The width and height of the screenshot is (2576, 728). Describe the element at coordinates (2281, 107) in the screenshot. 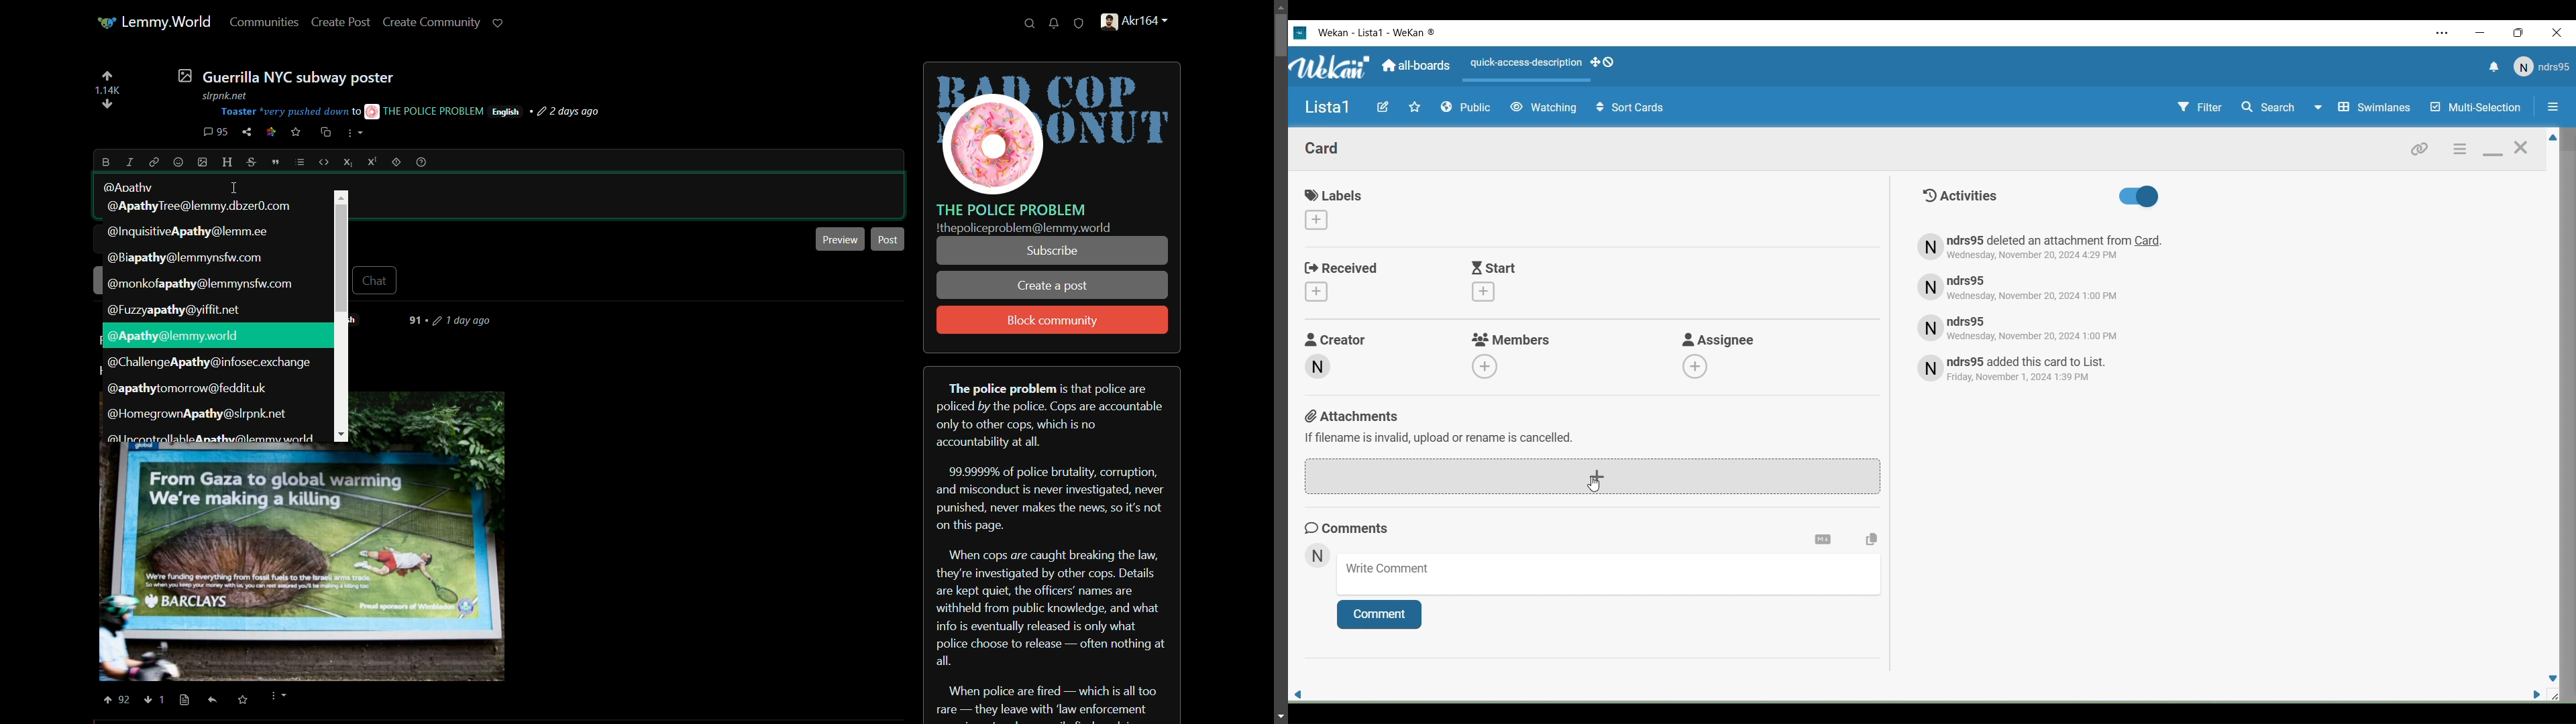

I see `Search` at that location.